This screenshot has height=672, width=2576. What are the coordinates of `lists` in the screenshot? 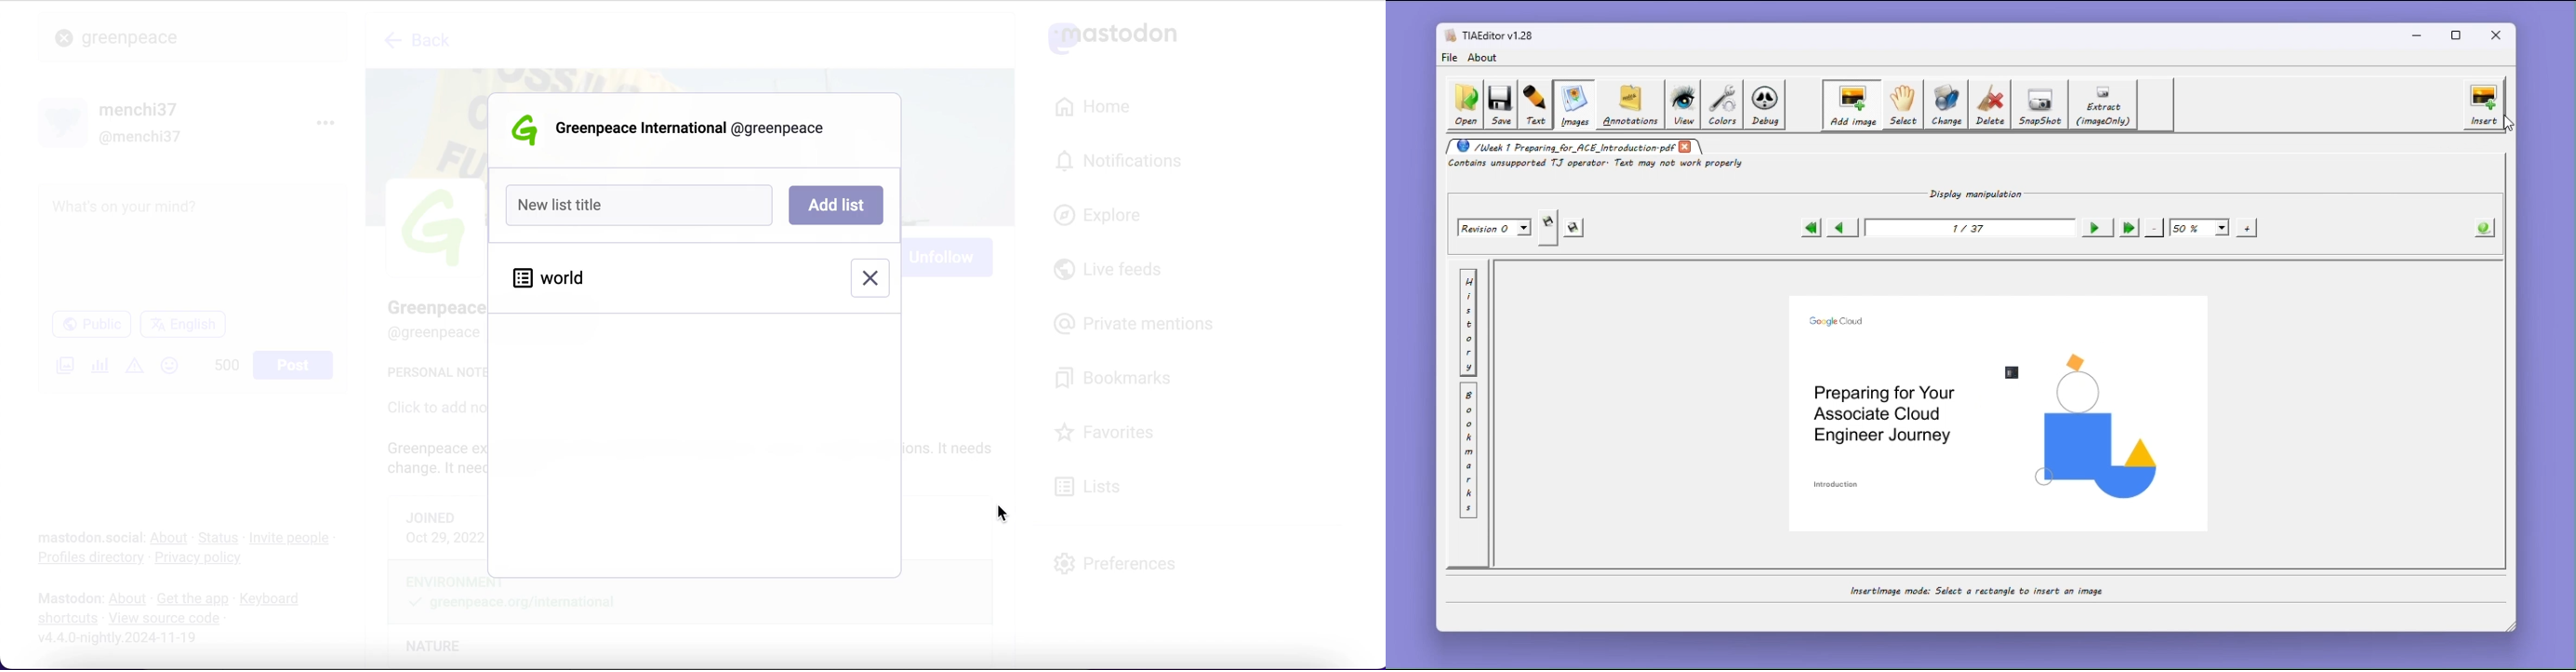 It's located at (1094, 485).